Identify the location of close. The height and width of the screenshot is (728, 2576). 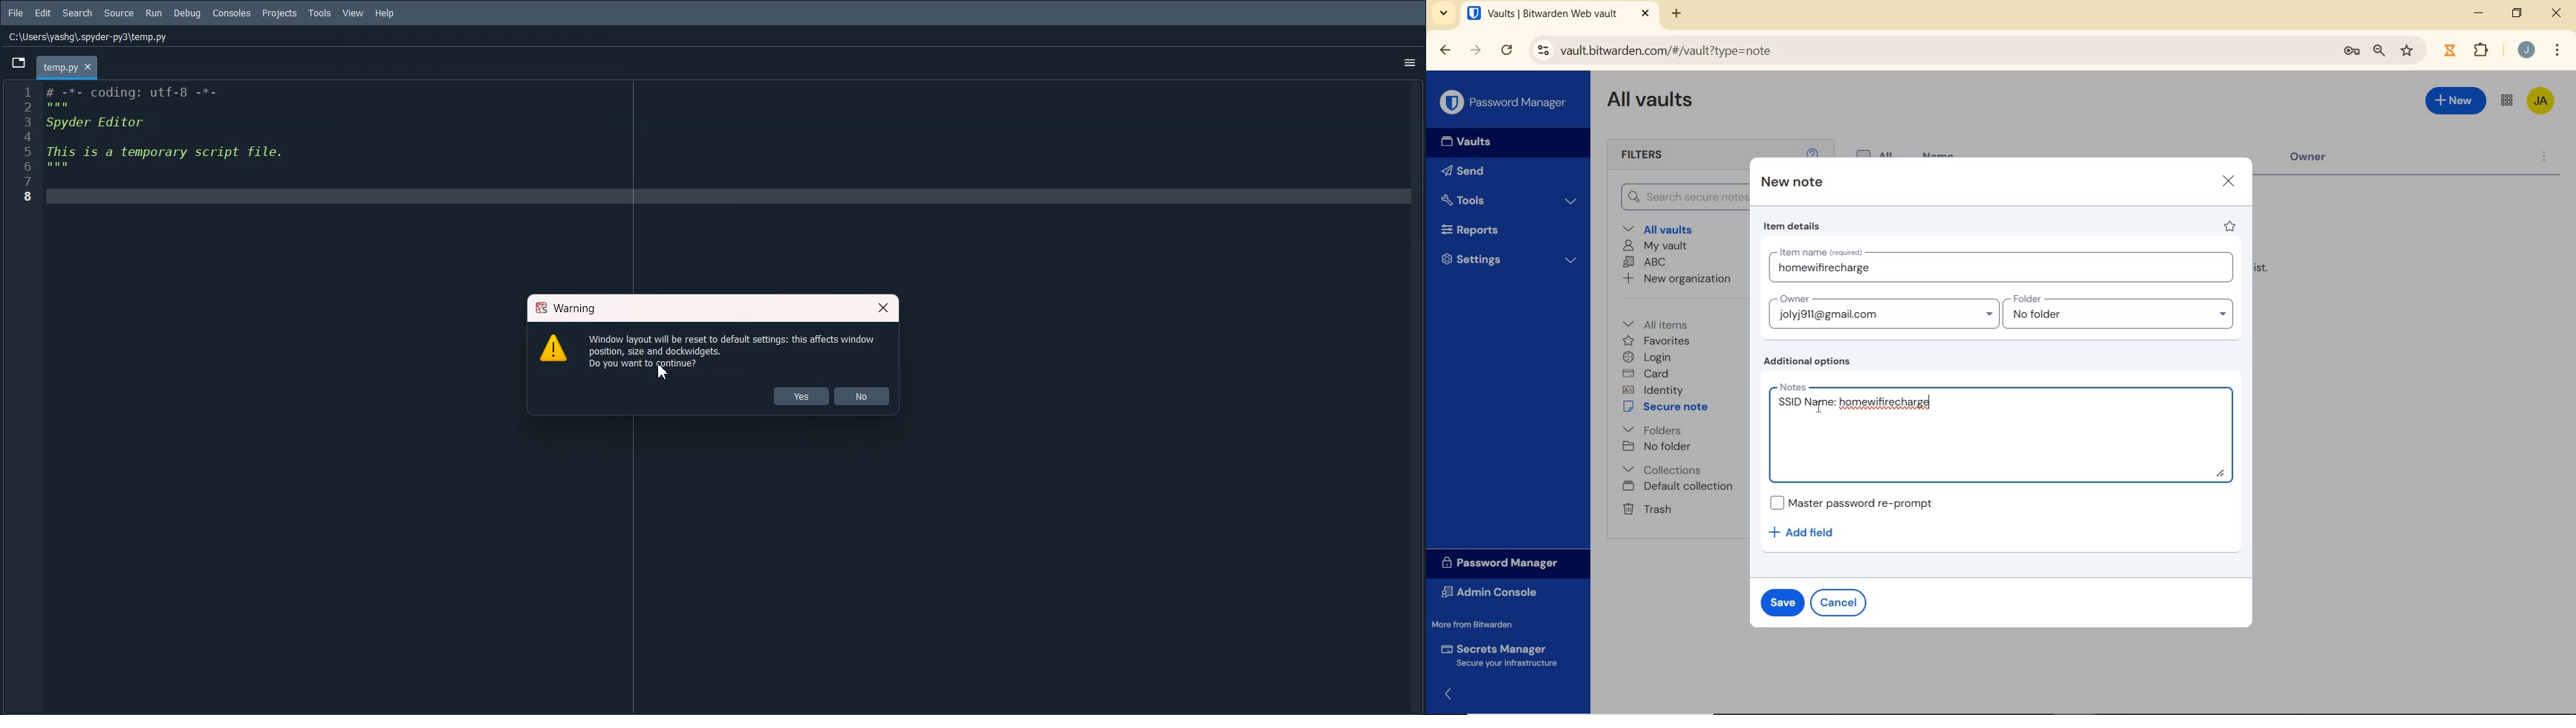
(2556, 12).